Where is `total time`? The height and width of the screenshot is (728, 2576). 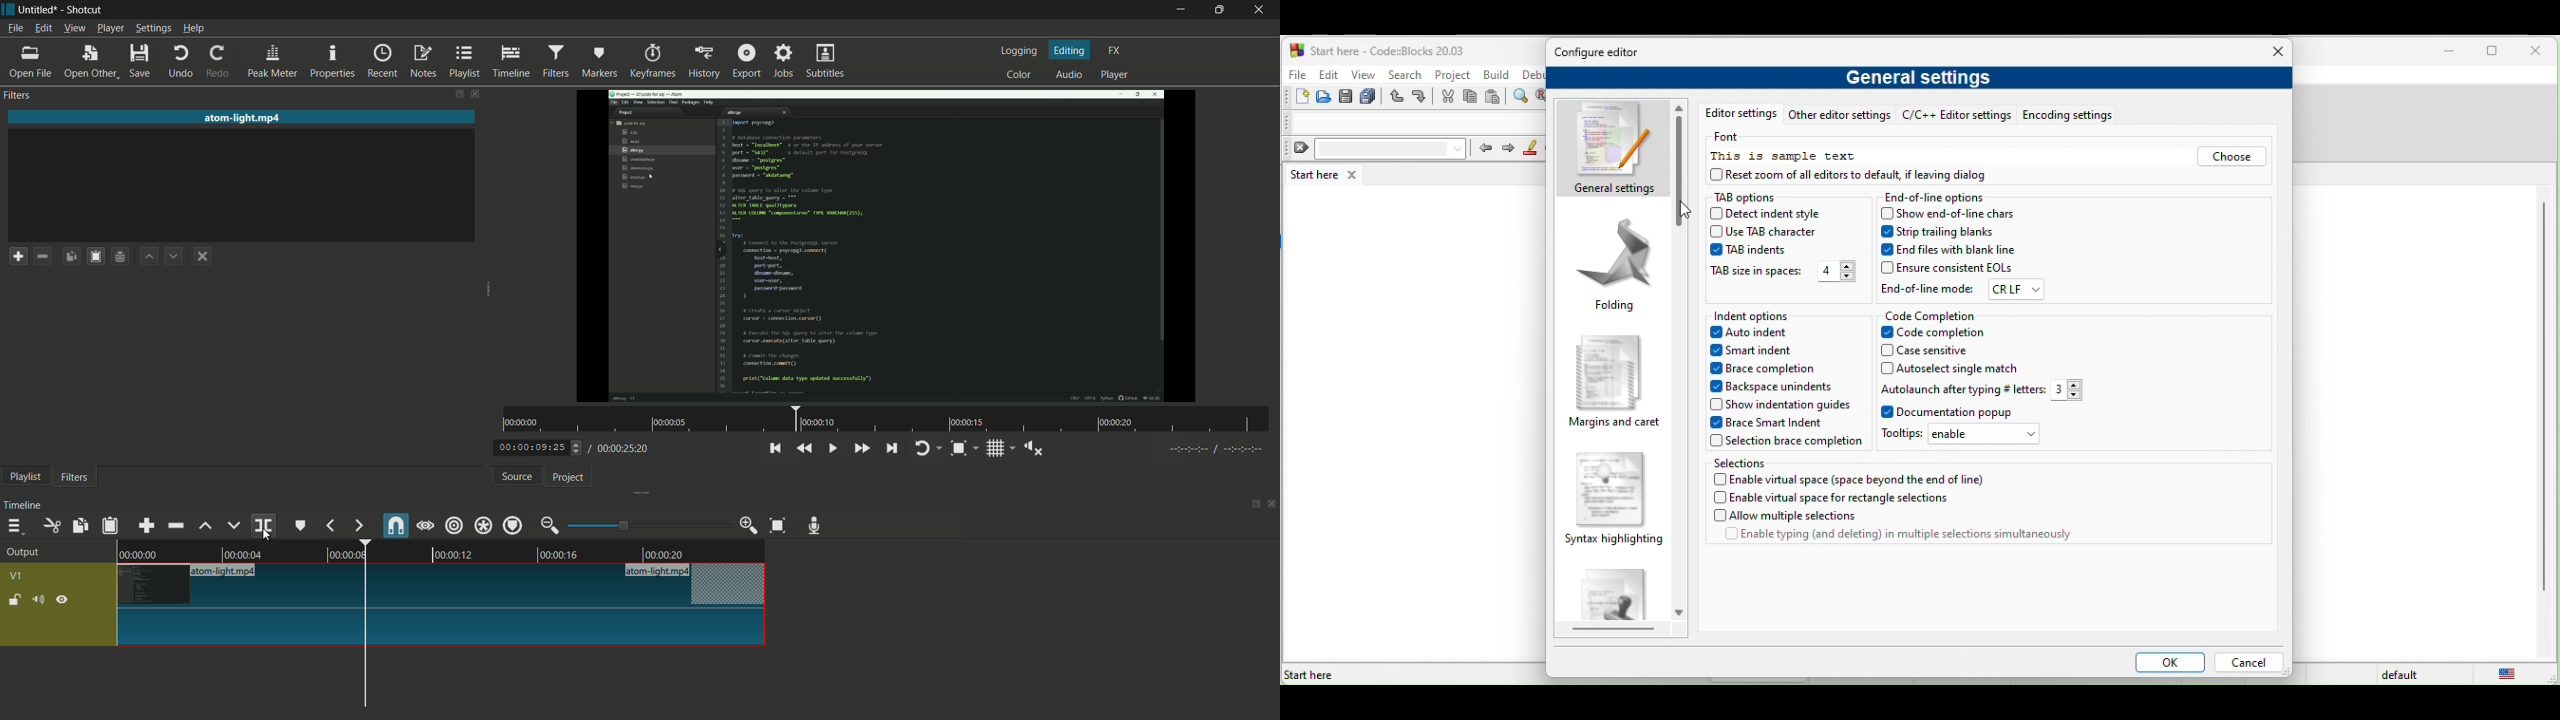 total time is located at coordinates (621, 449).